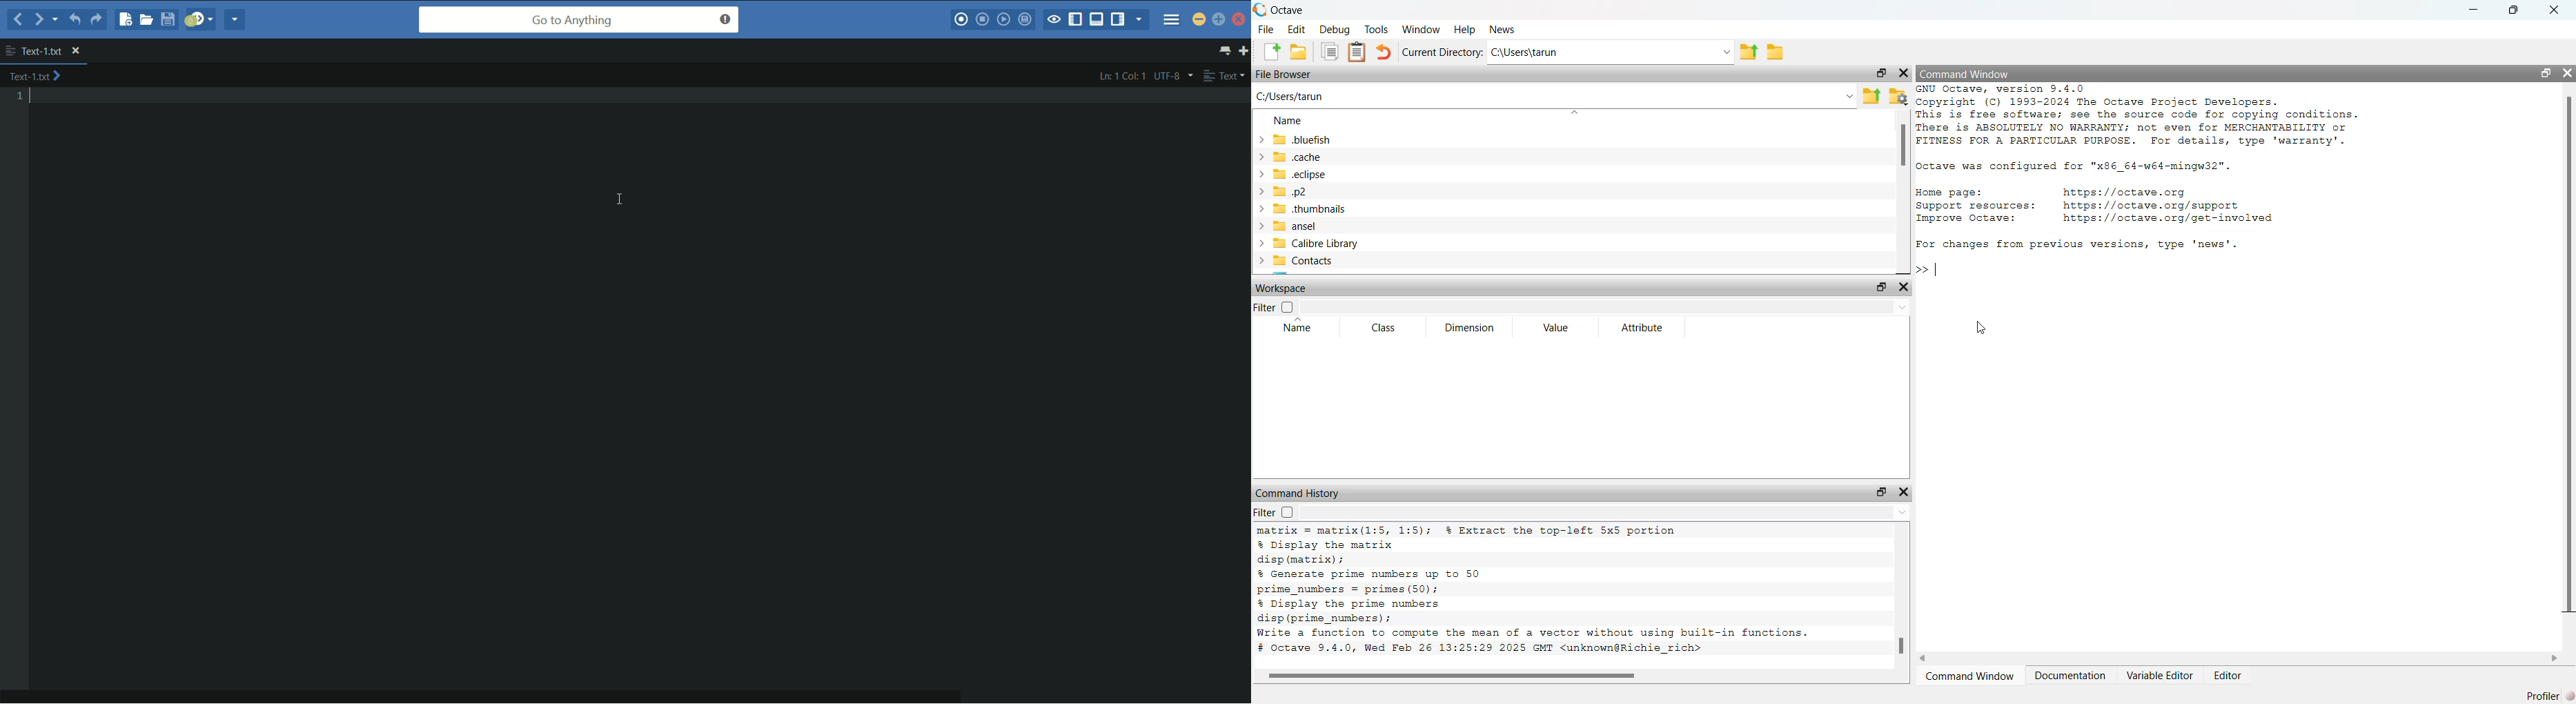 The height and width of the screenshot is (728, 2576). I want to click on C:\Users\tarun, so click(1527, 52).